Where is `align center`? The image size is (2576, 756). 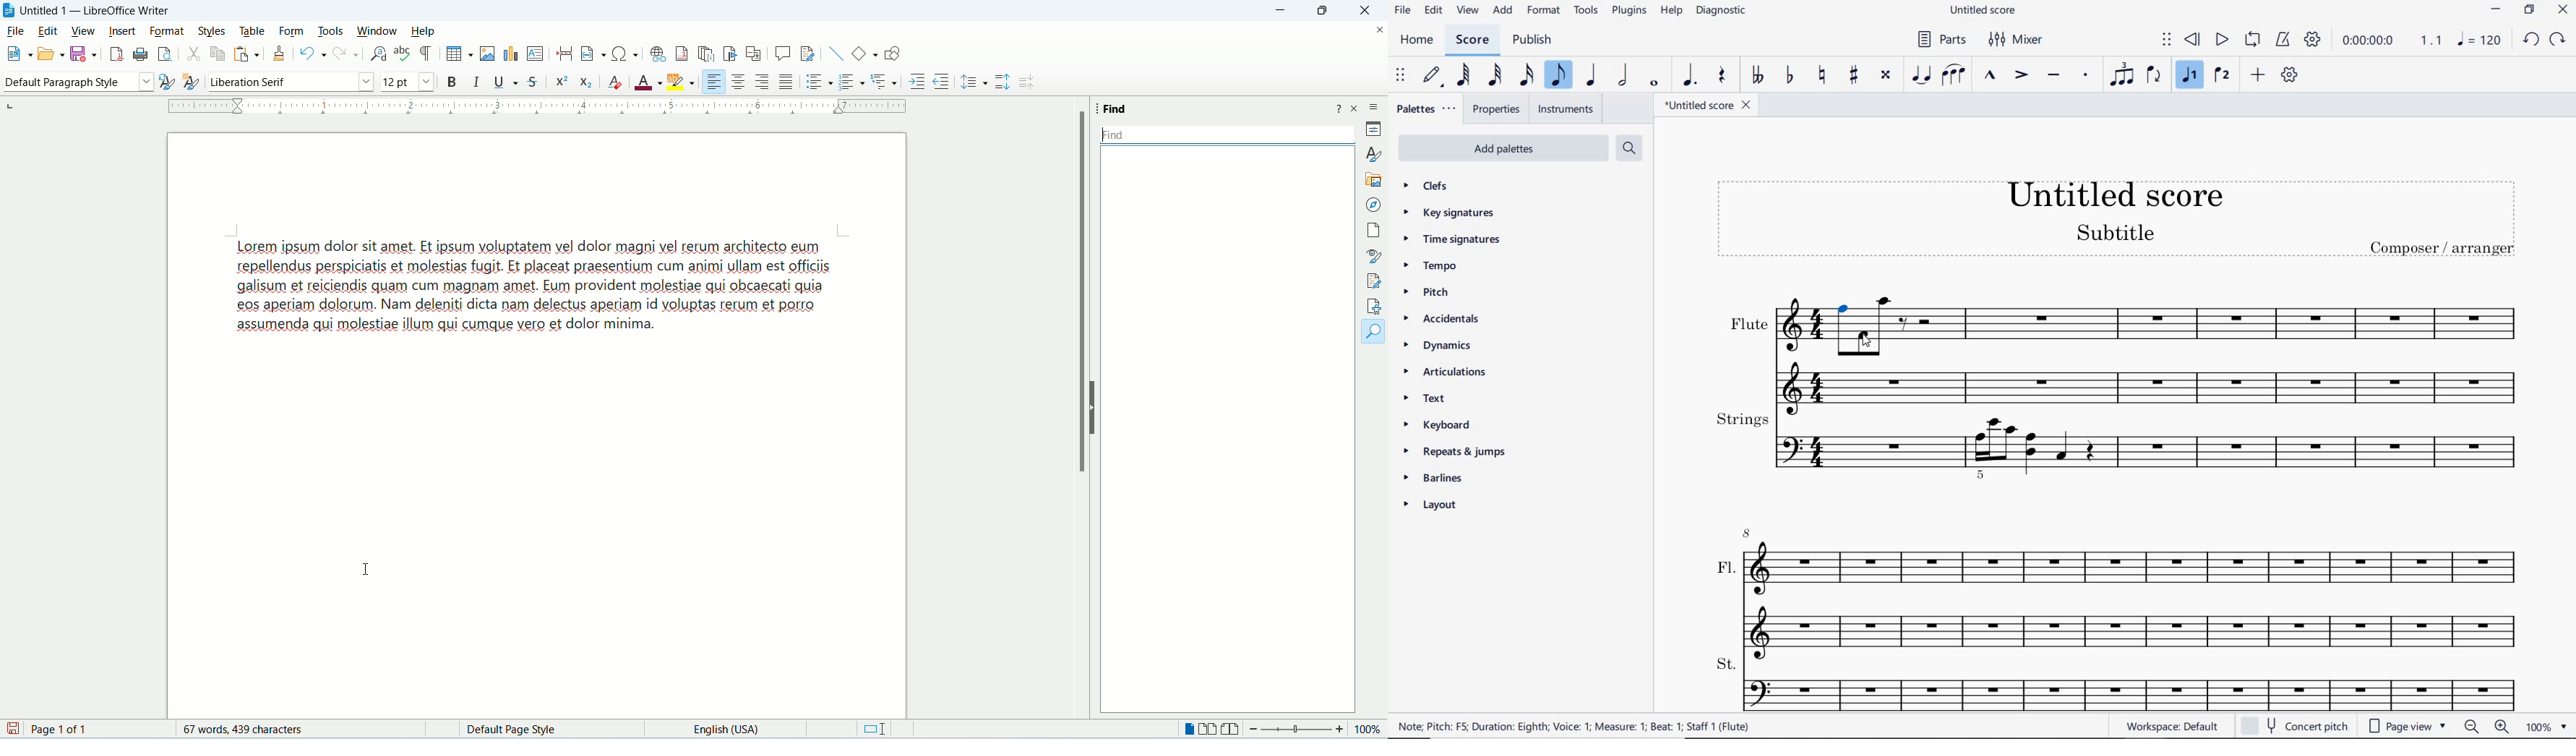 align center is located at coordinates (739, 82).